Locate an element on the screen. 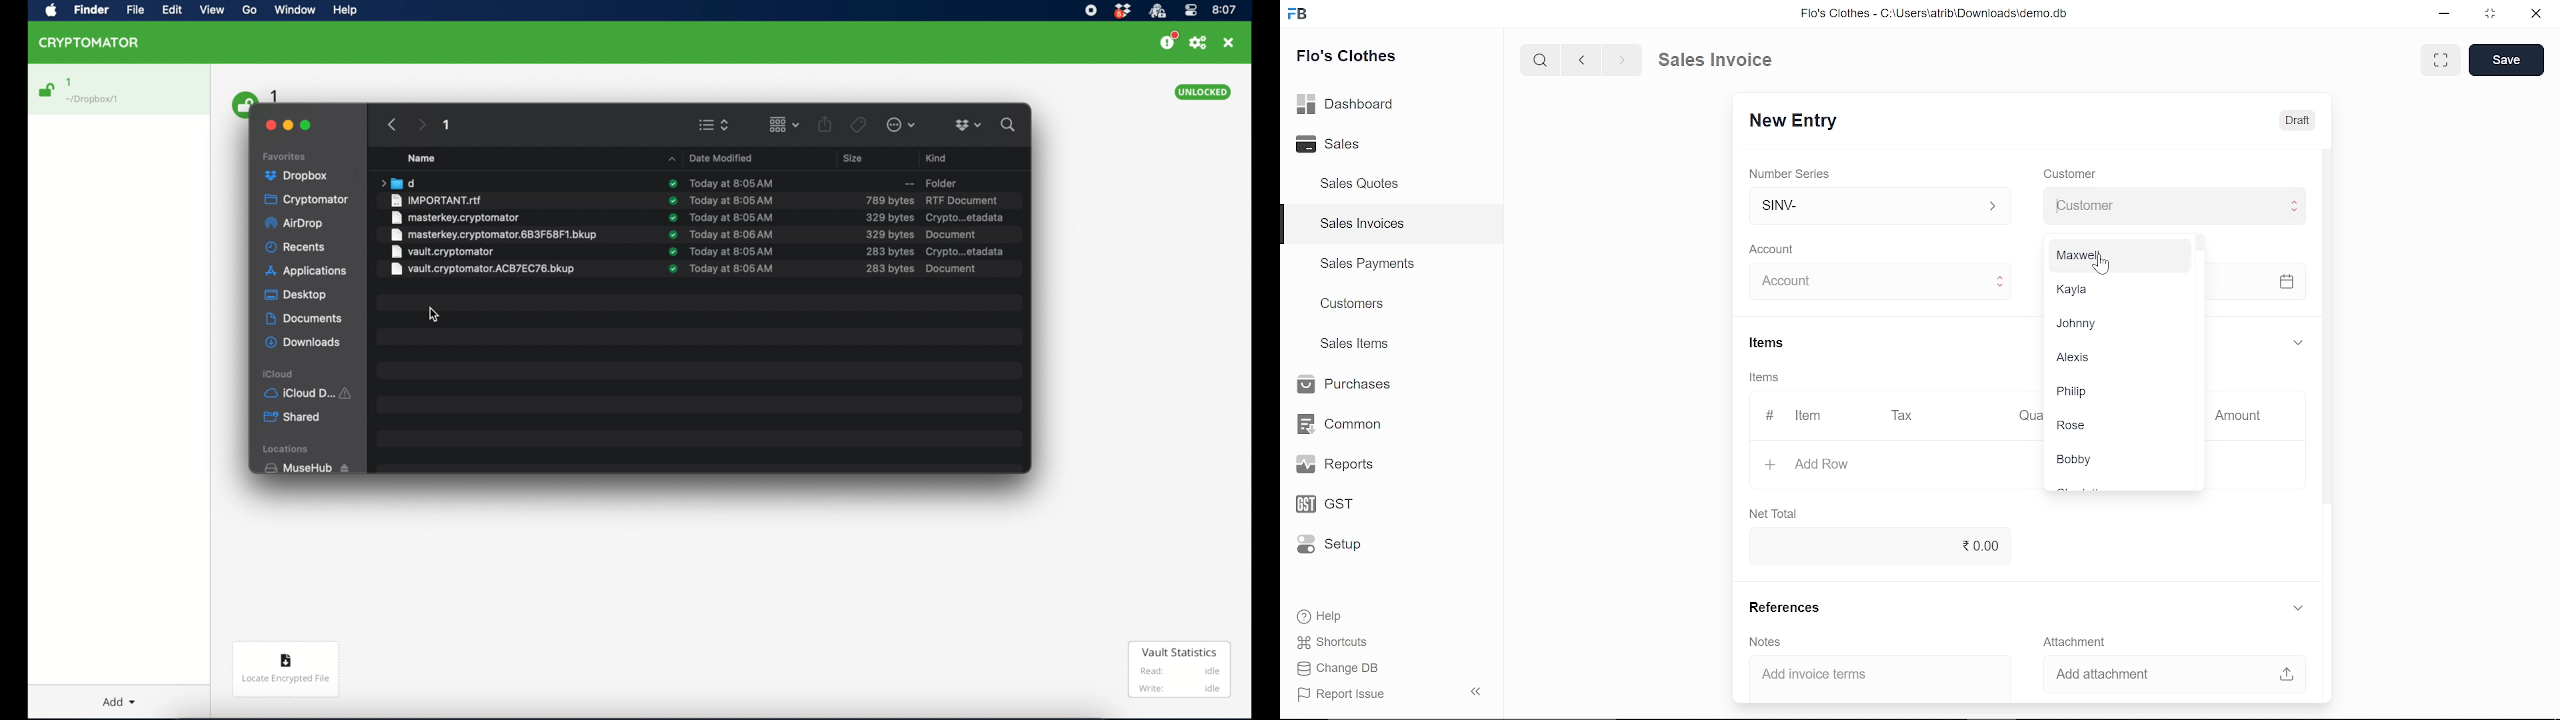 The width and height of the screenshot is (2576, 728). Add attachment is located at coordinates (2170, 675).